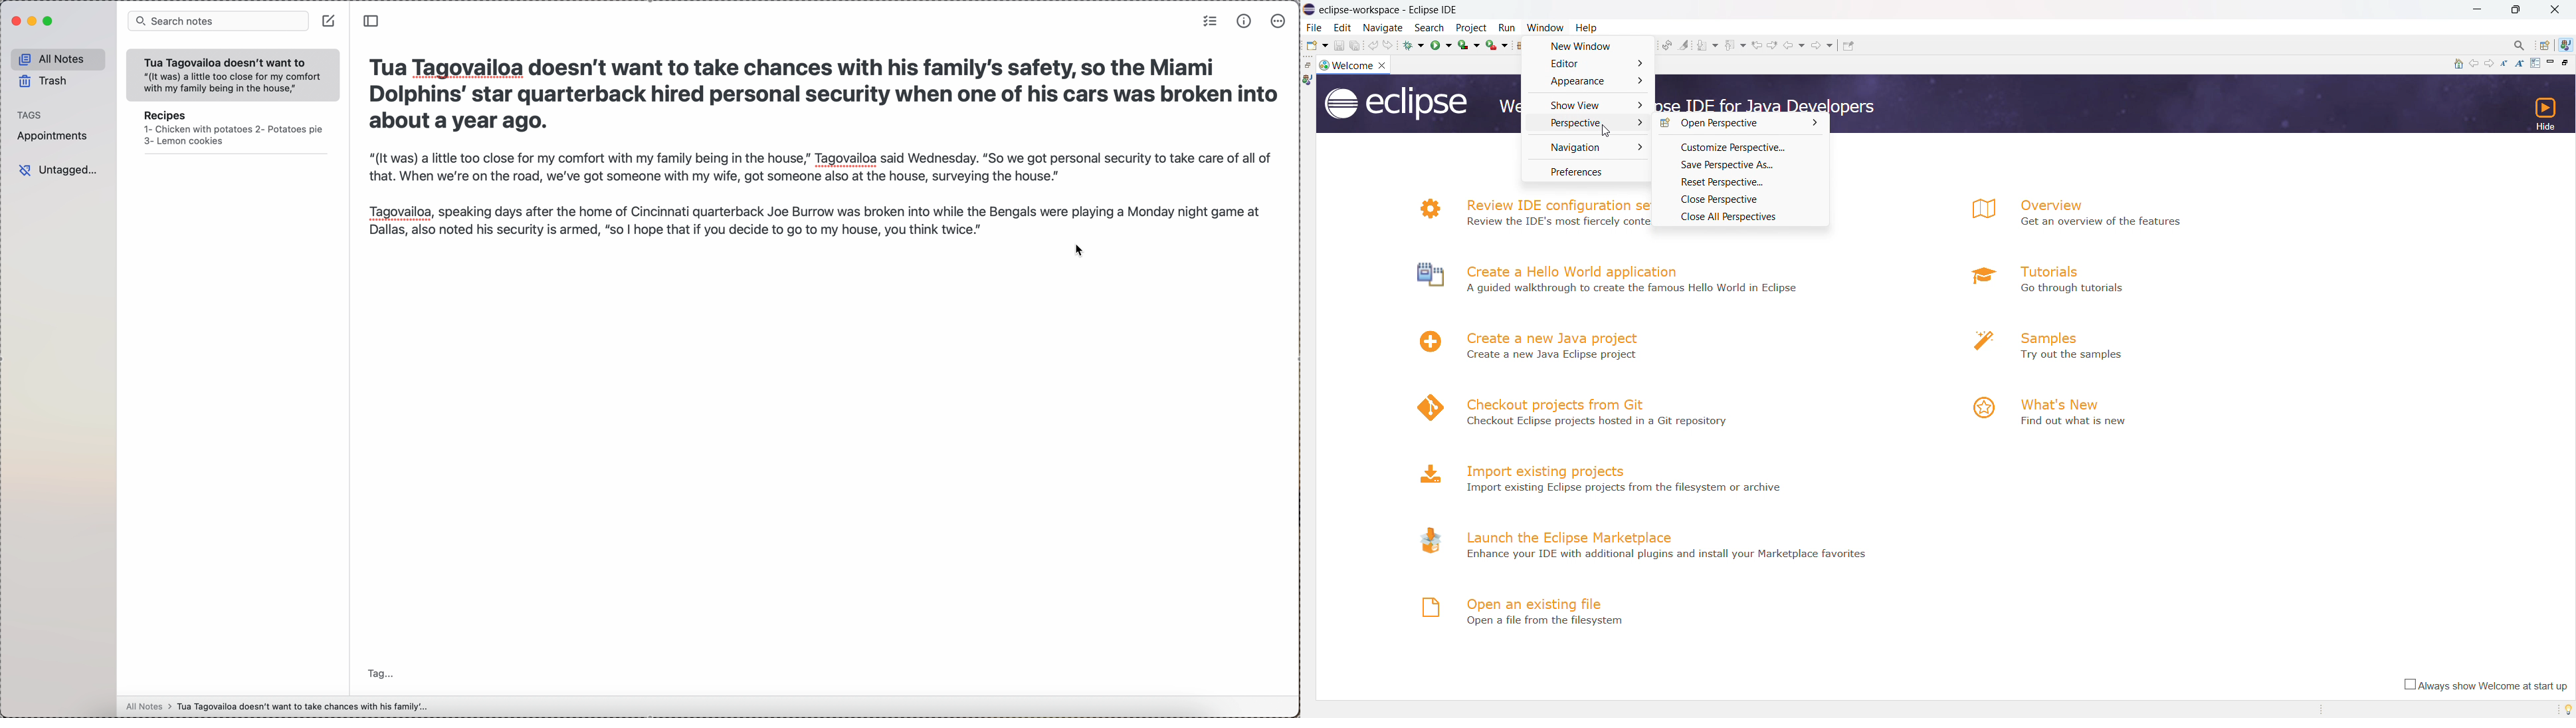 The image size is (2576, 728). What do you see at coordinates (1977, 277) in the screenshot?
I see `logo` at bounding box center [1977, 277].